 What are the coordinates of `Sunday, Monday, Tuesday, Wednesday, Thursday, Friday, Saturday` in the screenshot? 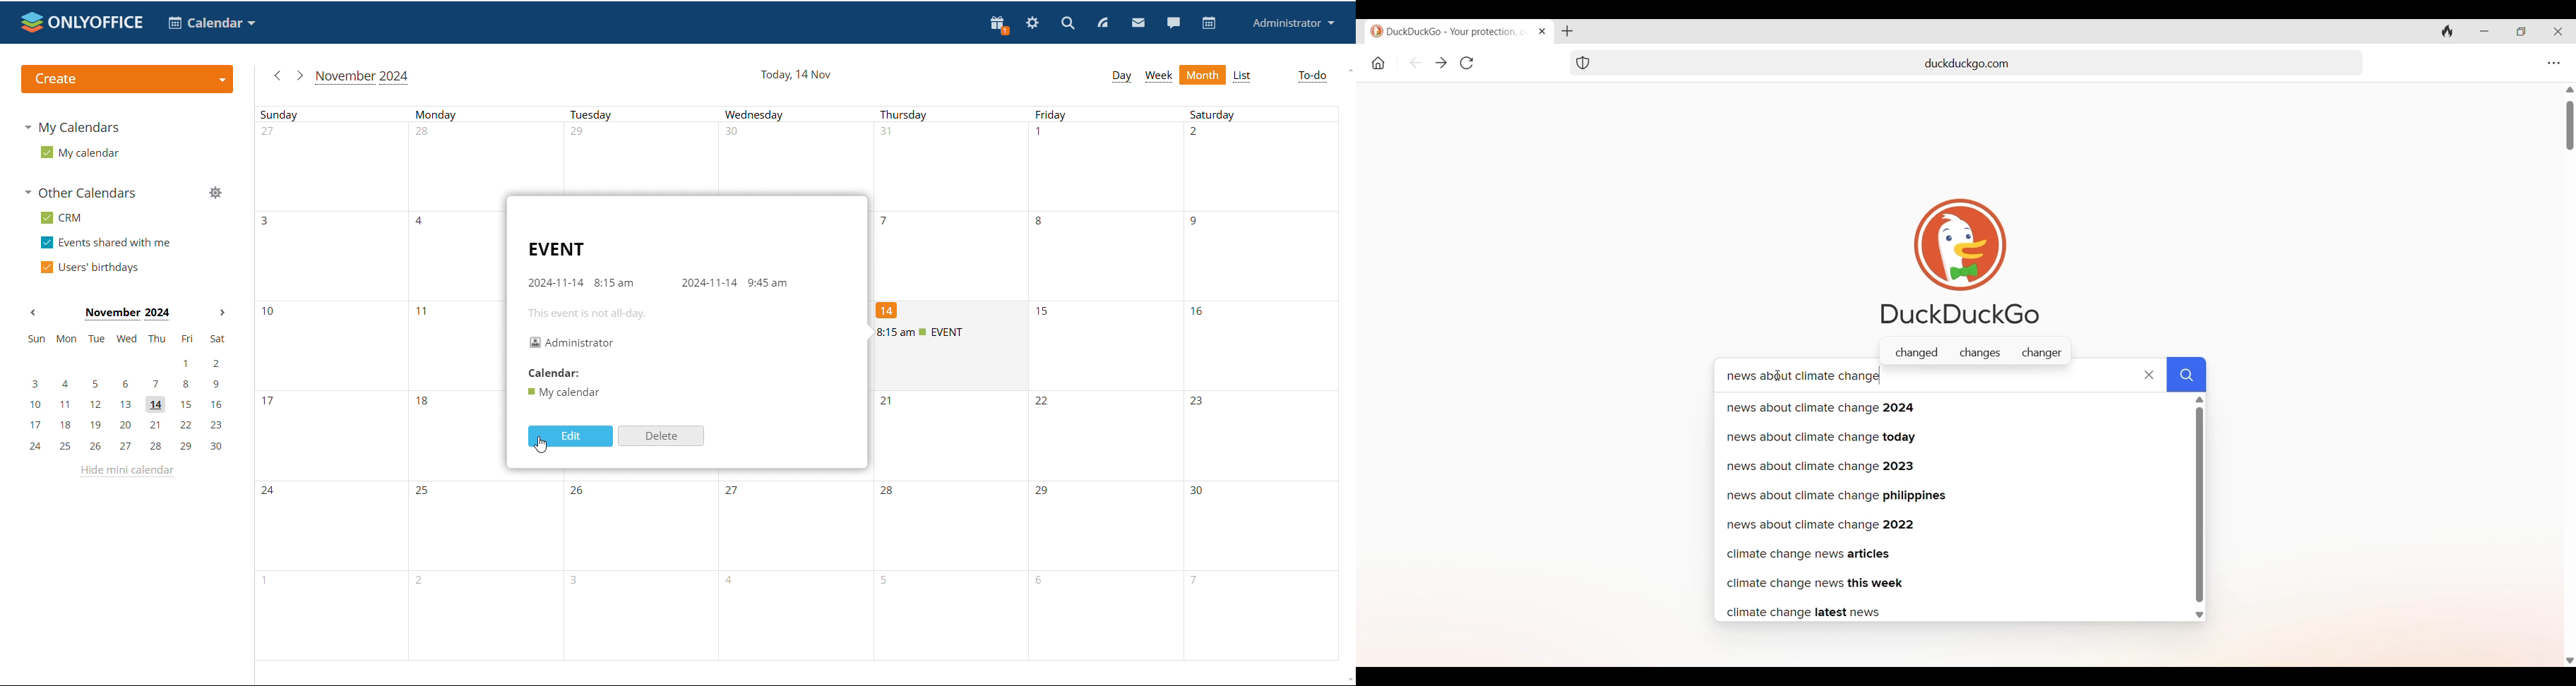 It's located at (802, 113).